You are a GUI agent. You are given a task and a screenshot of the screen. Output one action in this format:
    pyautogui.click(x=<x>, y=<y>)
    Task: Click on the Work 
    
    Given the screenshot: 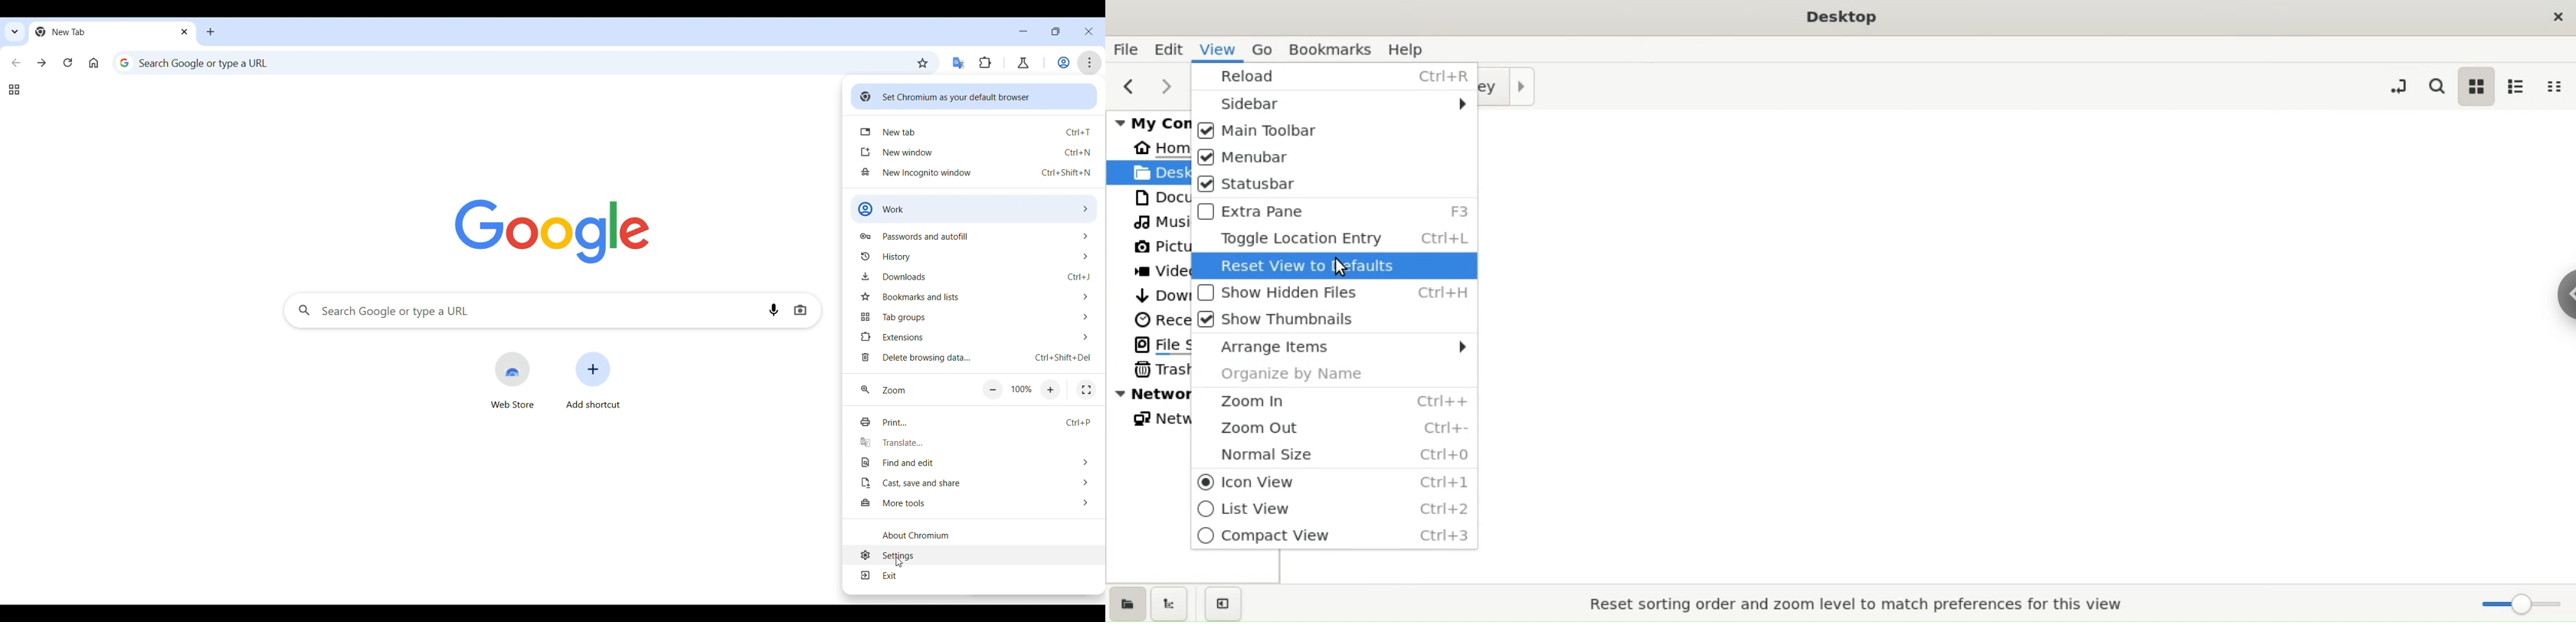 What is the action you would take?
    pyautogui.click(x=974, y=209)
    